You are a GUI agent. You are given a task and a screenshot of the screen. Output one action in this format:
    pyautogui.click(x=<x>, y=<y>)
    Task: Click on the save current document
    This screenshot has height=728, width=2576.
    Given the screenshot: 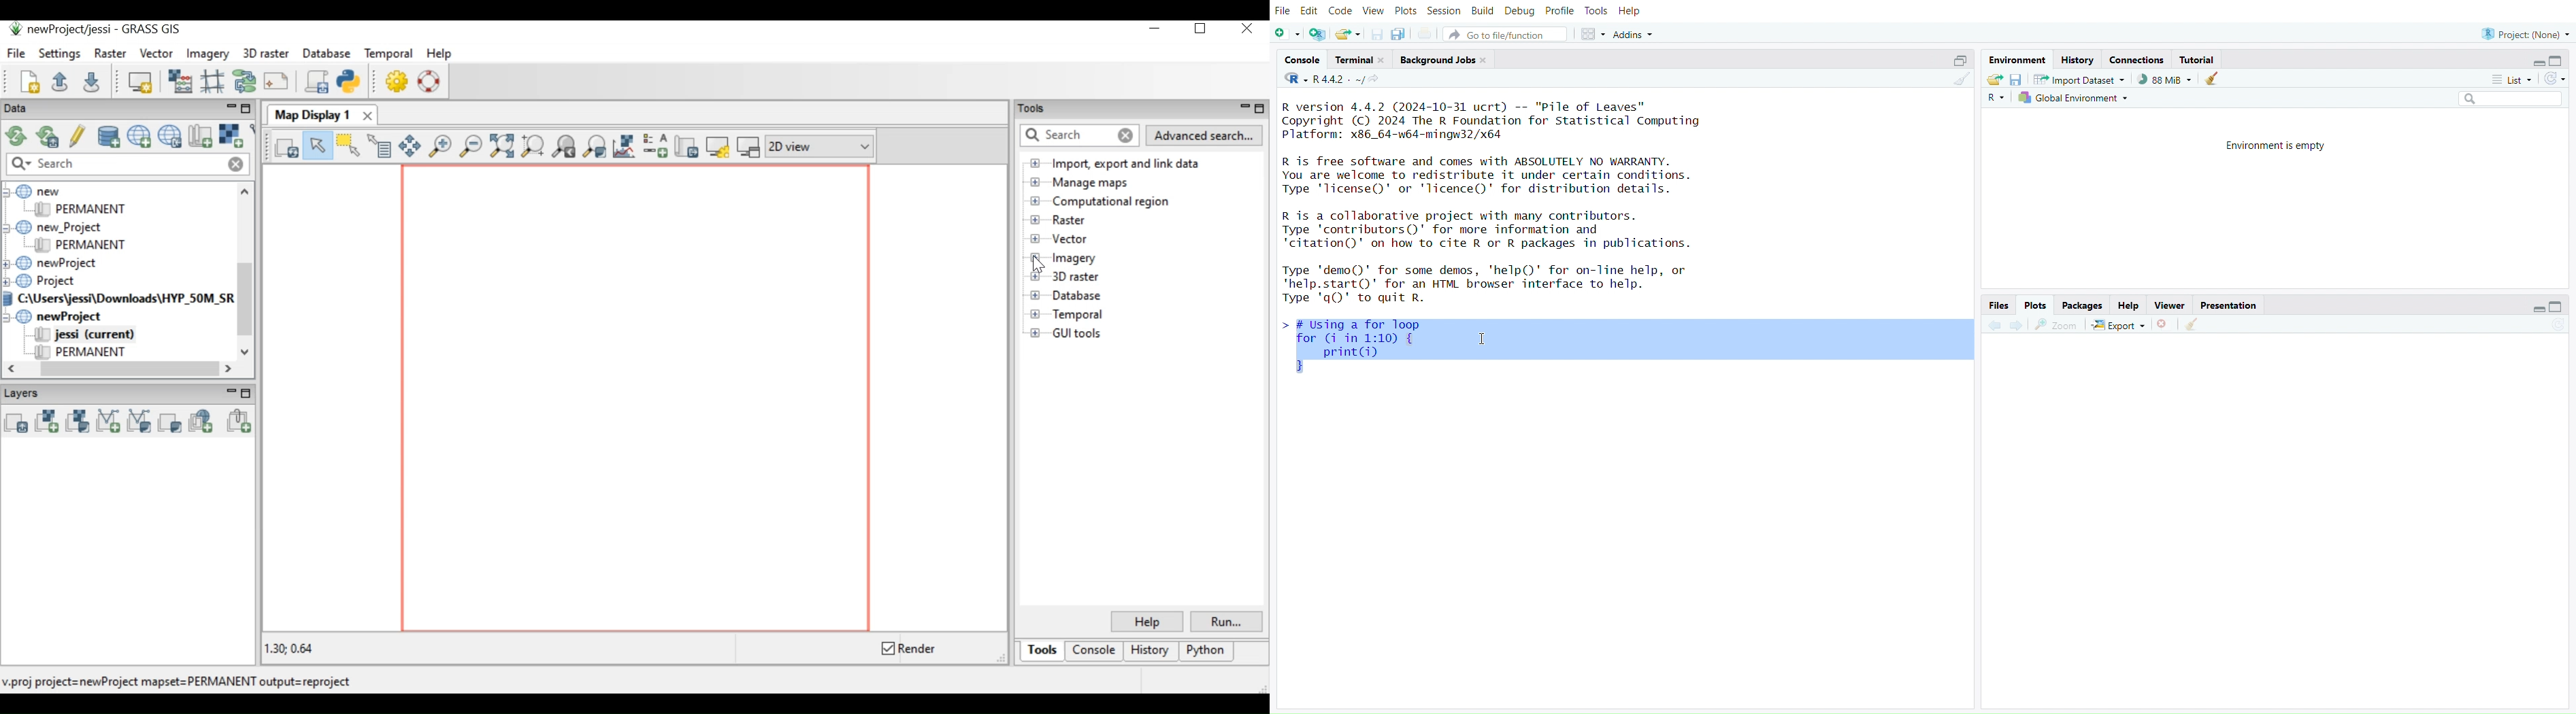 What is the action you would take?
    pyautogui.click(x=1376, y=35)
    